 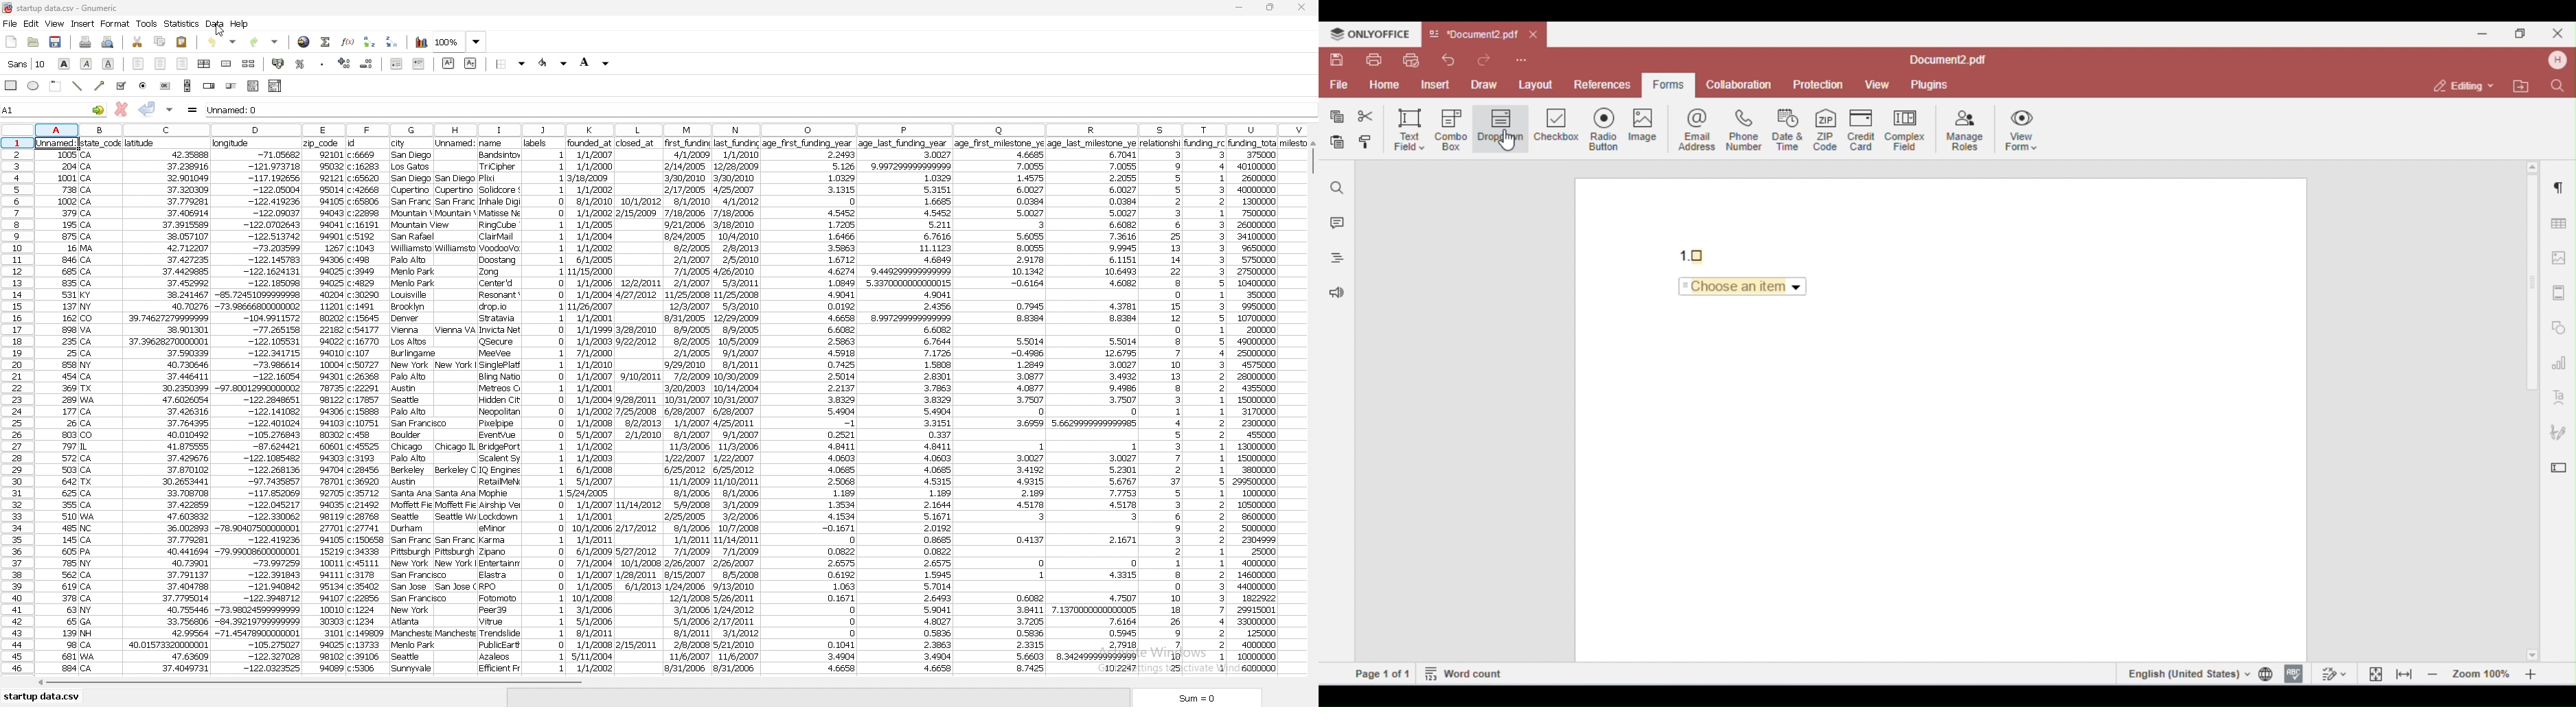 I want to click on centre horizontally, so click(x=204, y=64).